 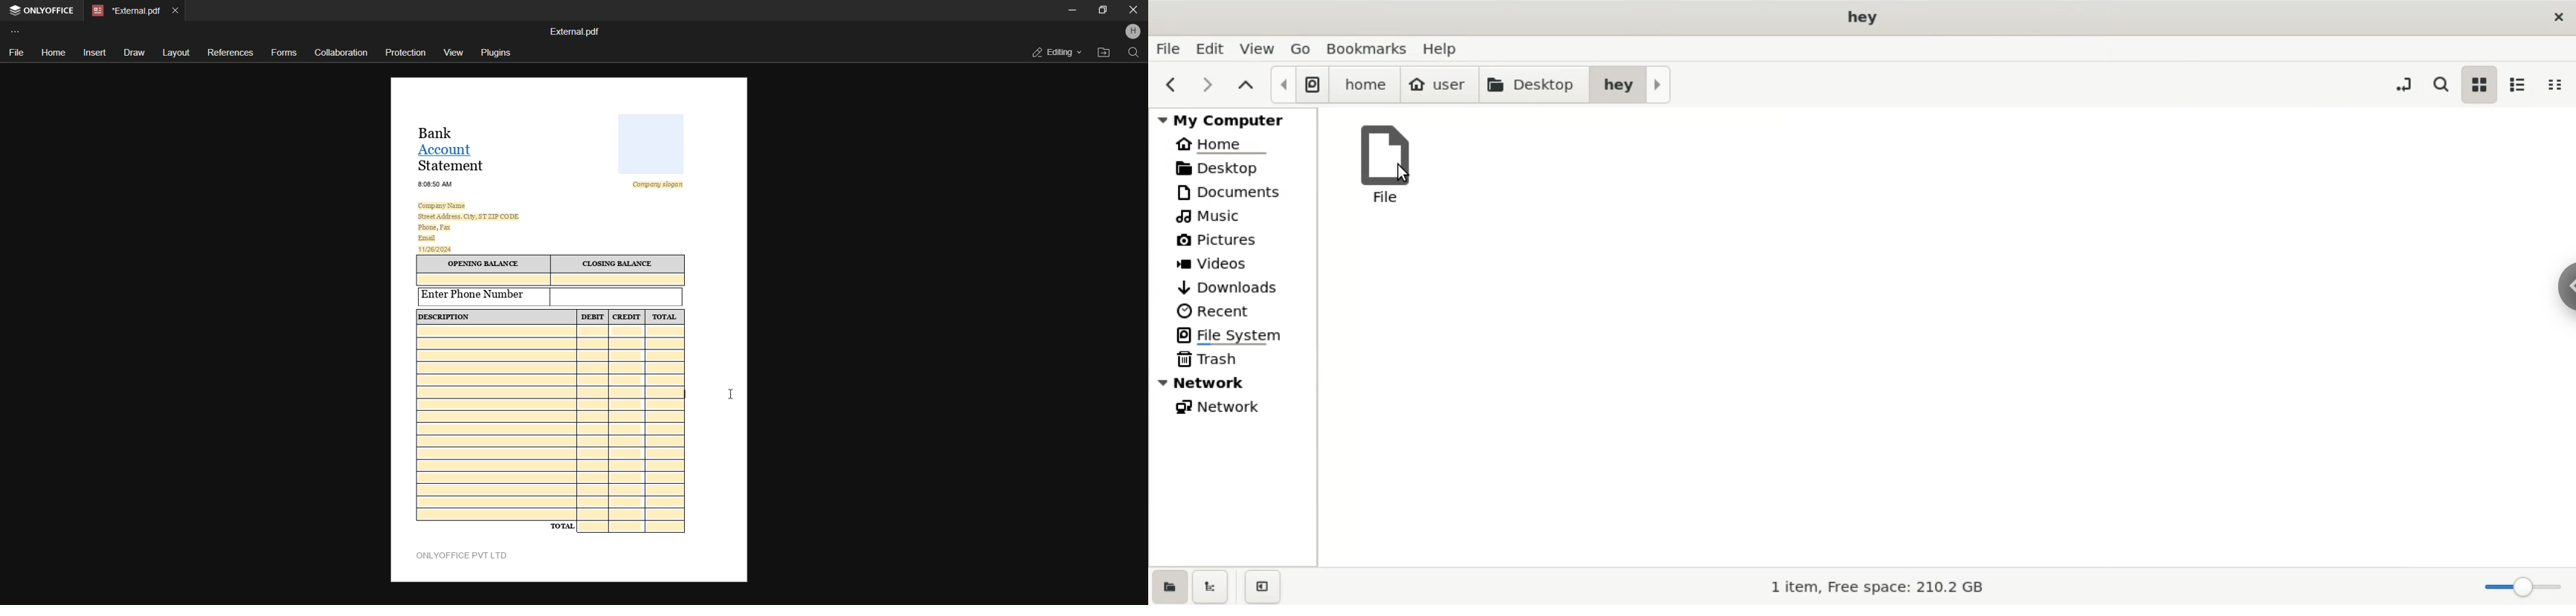 What do you see at coordinates (440, 132) in the screenshot?
I see `Bank` at bounding box center [440, 132].